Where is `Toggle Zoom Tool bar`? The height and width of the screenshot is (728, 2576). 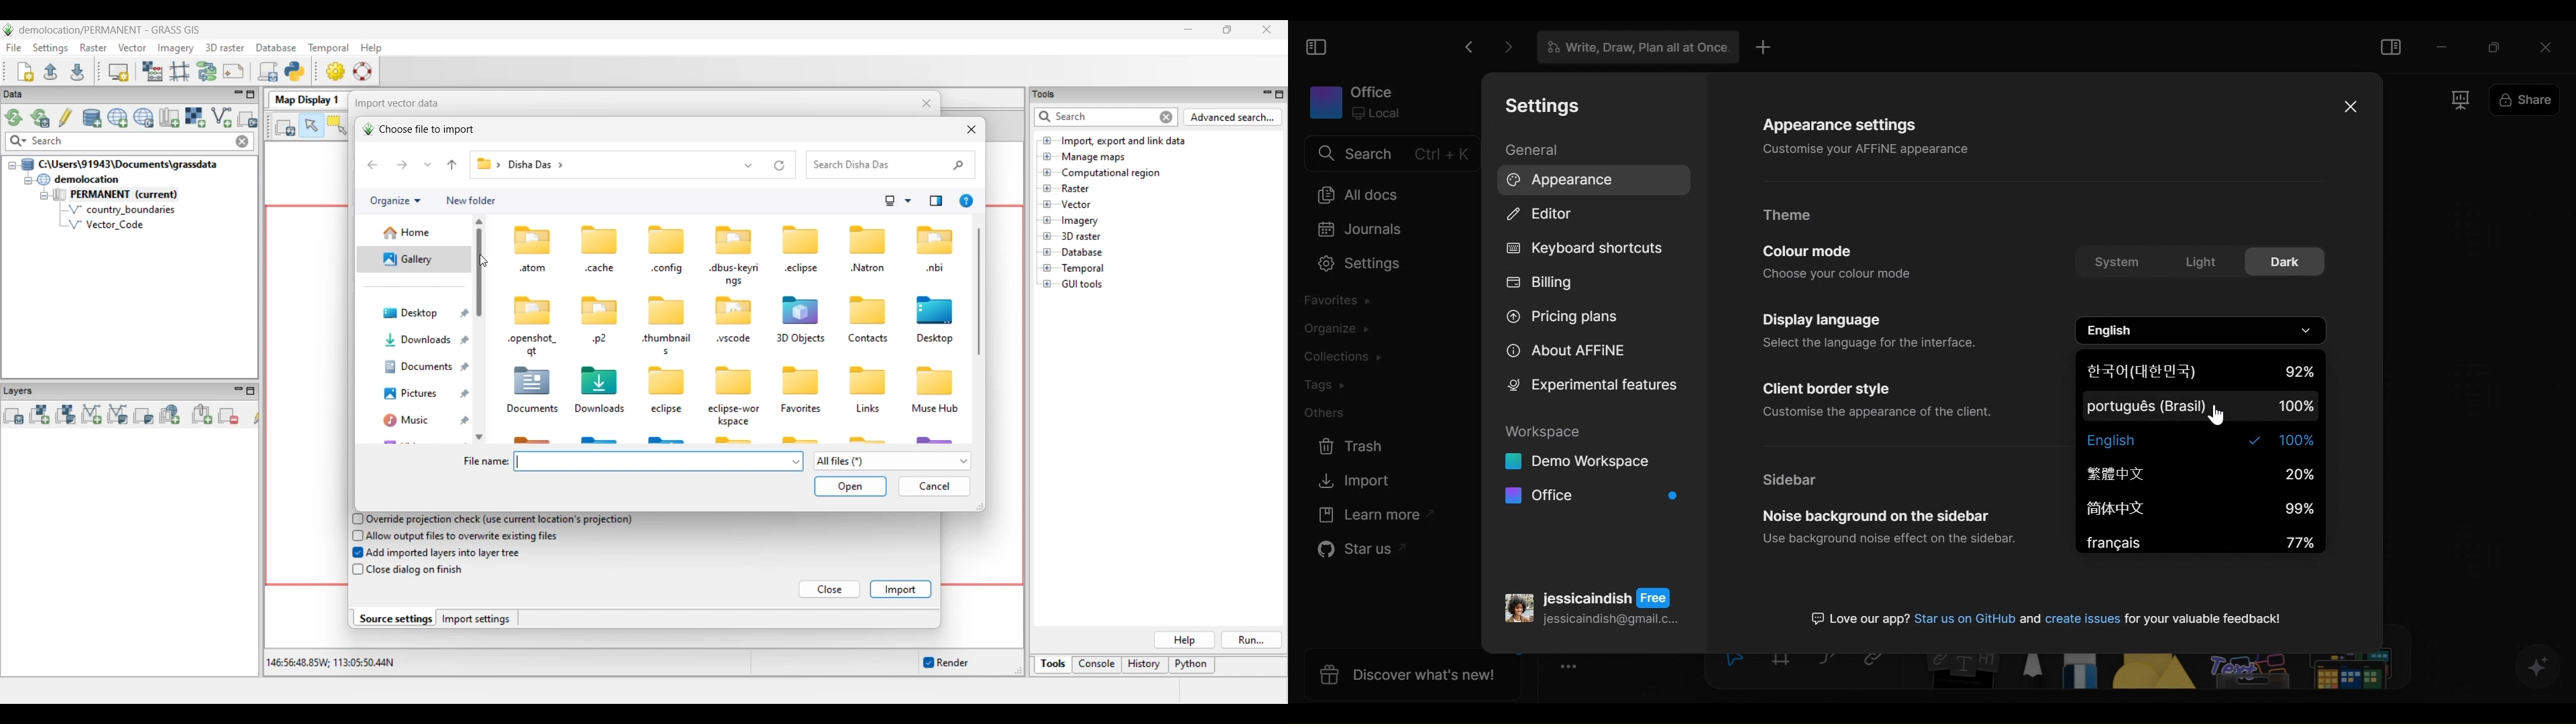
Toggle Zoom Tool bar is located at coordinates (1573, 667).